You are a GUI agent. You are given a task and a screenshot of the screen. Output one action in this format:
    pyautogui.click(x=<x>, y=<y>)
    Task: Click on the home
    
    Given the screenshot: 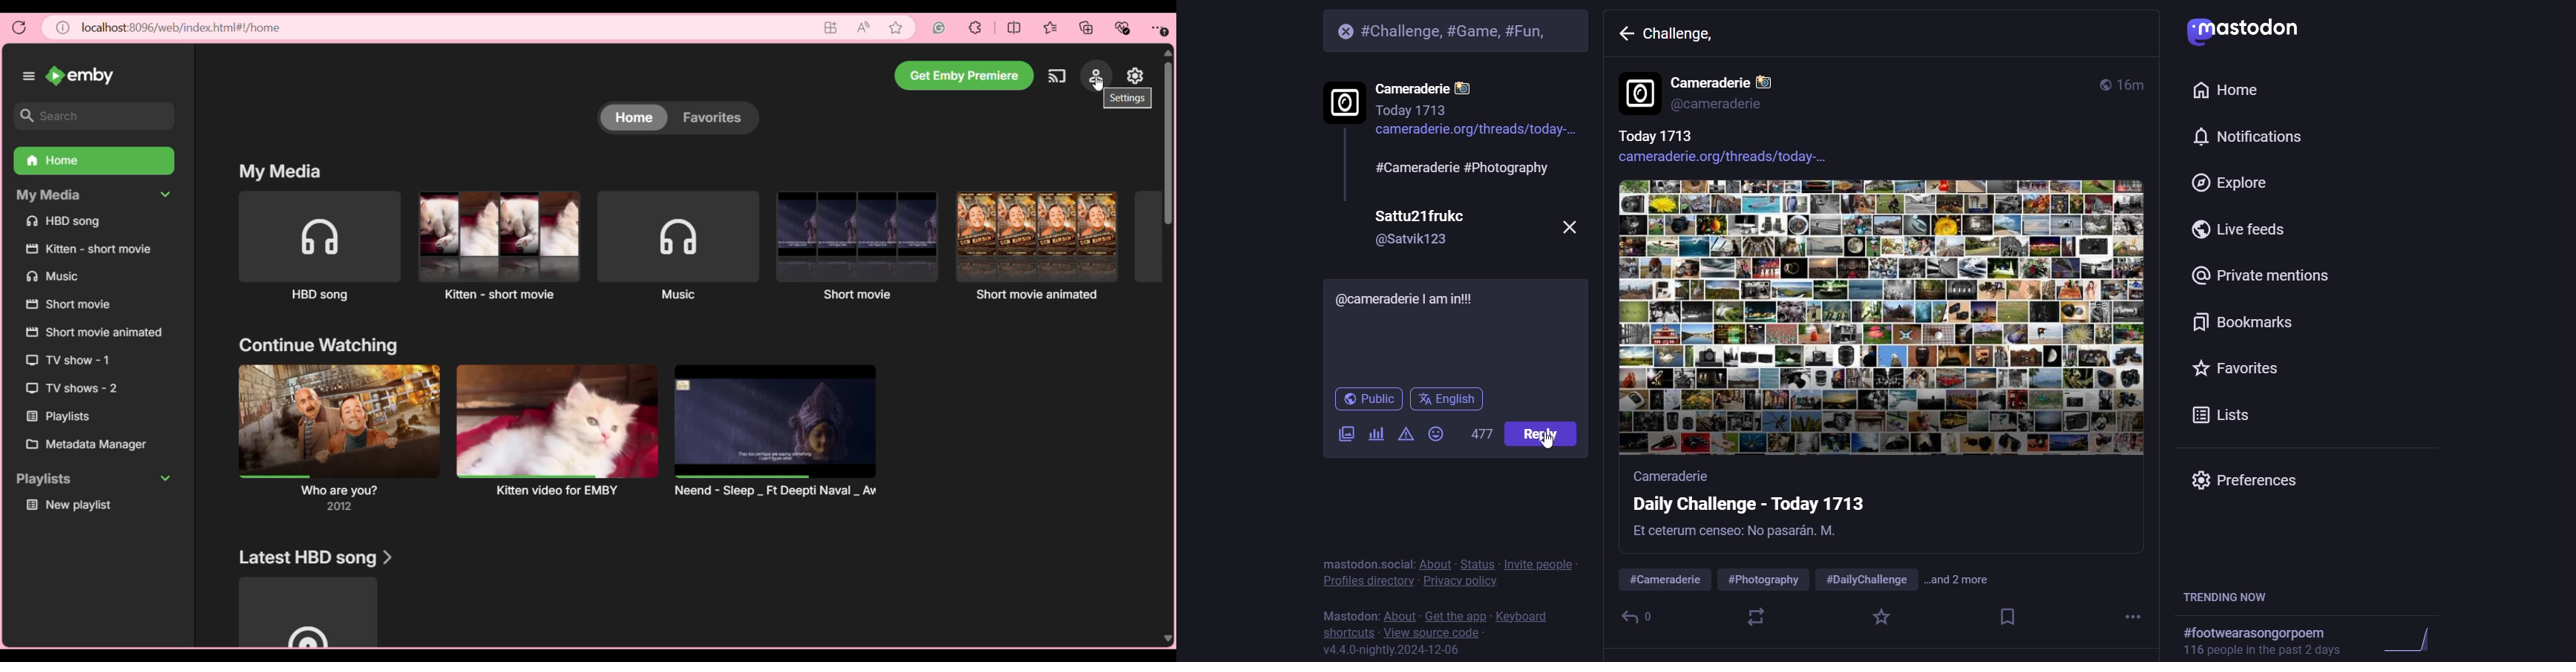 What is the action you would take?
    pyautogui.click(x=2228, y=91)
    